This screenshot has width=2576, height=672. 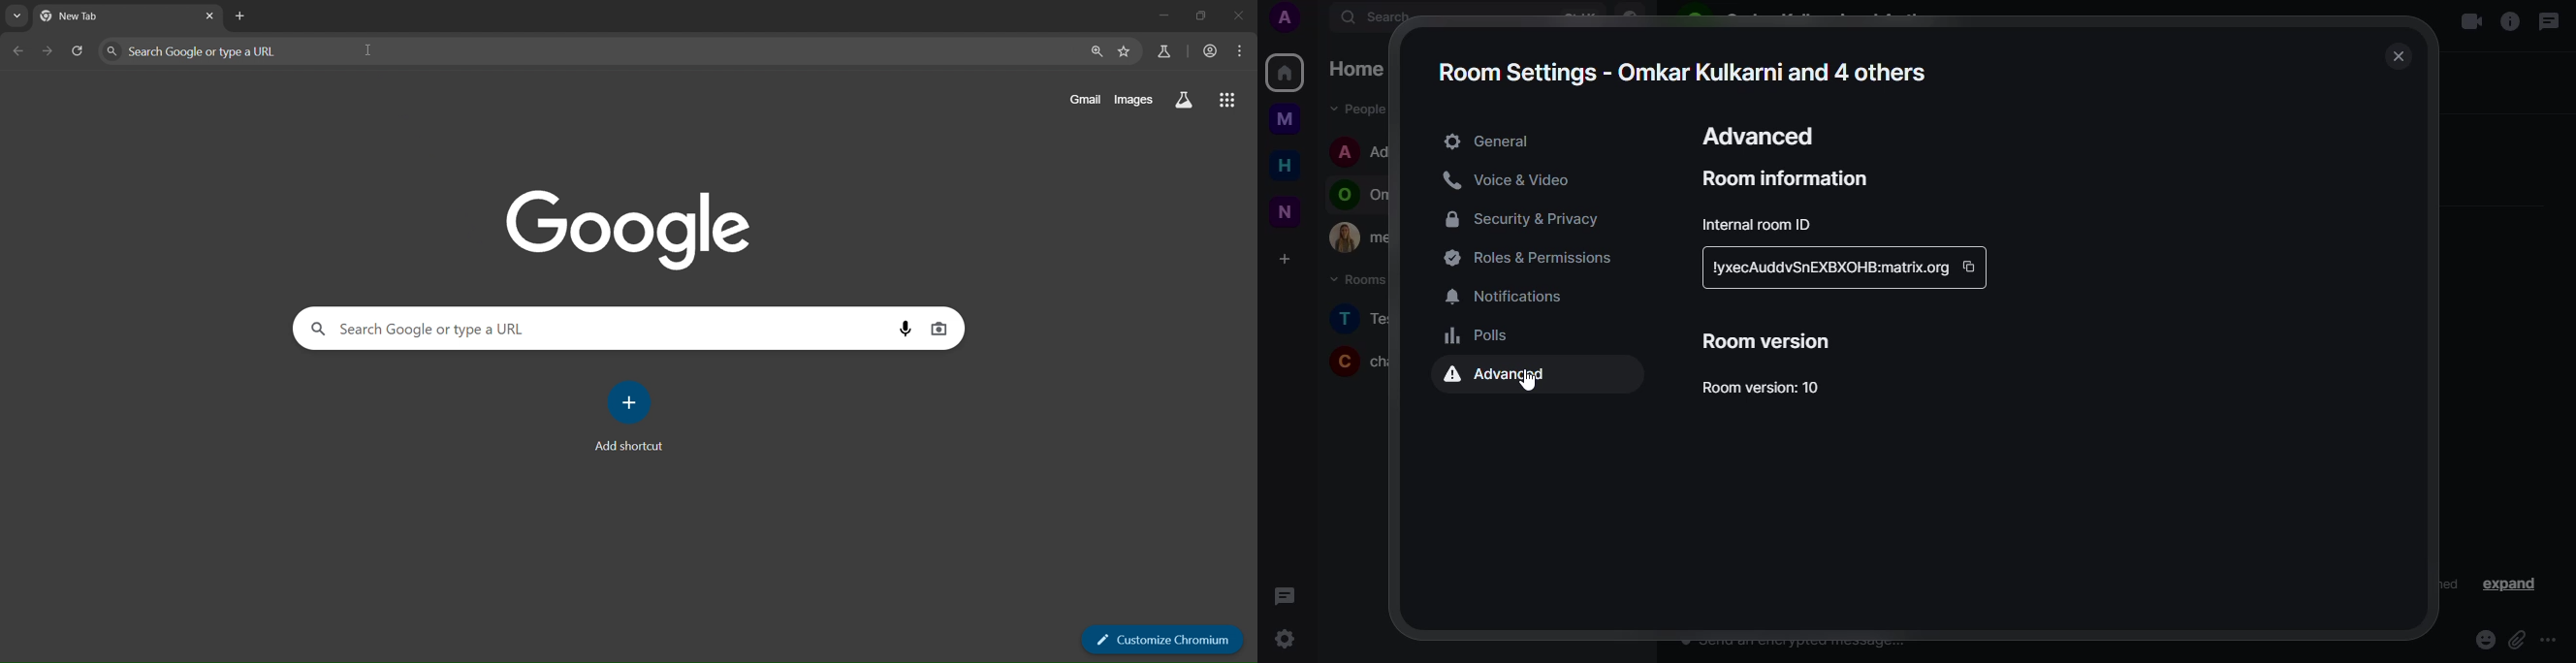 What do you see at coordinates (455, 329) in the screenshot?
I see `search panel` at bounding box center [455, 329].